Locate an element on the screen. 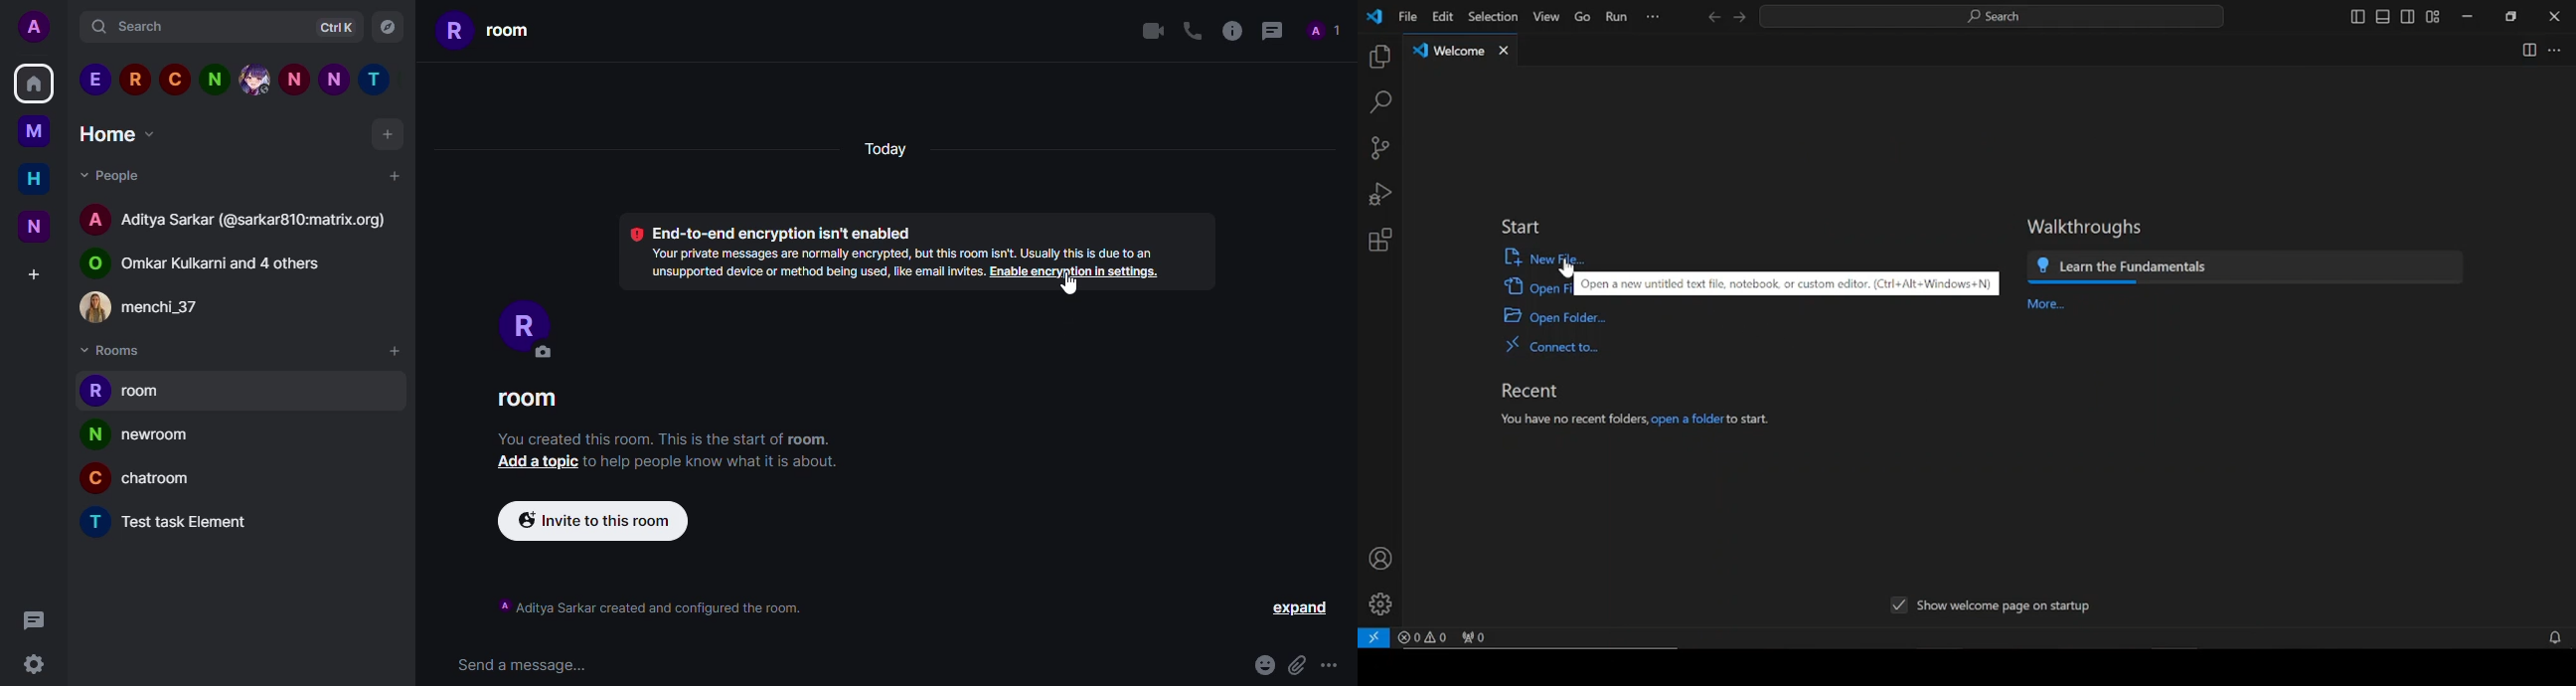  explorer is located at coordinates (1380, 58).